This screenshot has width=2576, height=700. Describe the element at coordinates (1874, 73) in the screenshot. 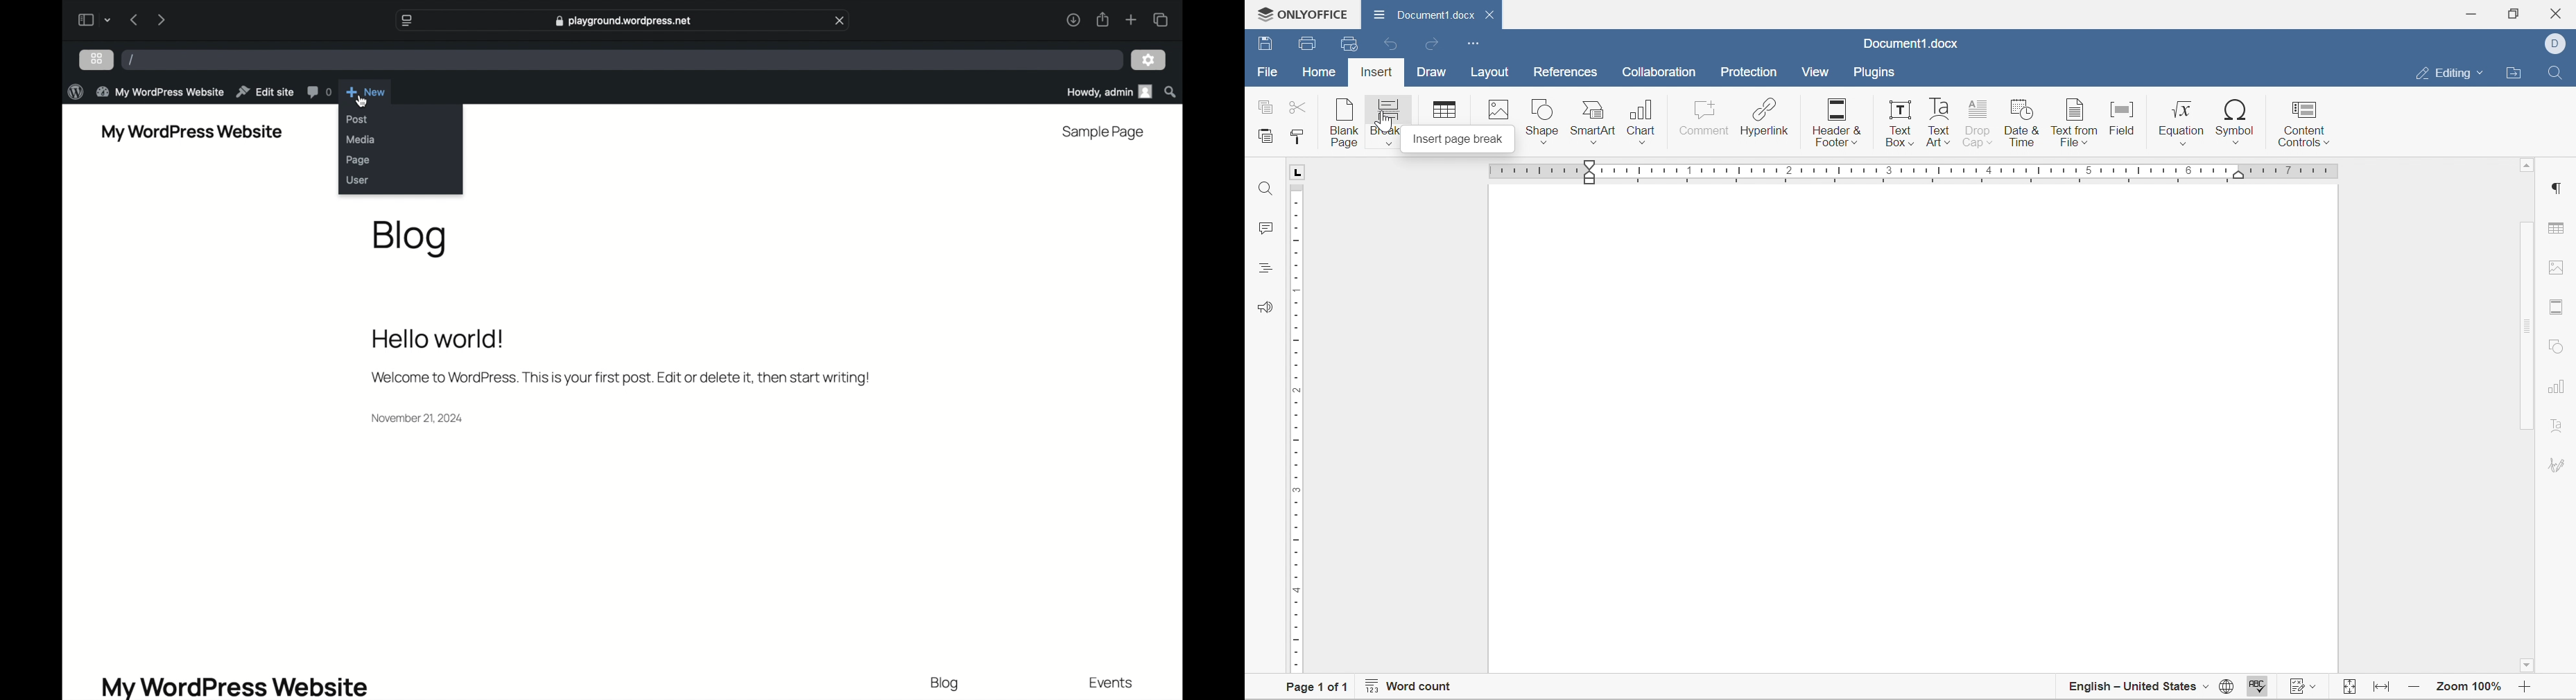

I see `Plugins` at that location.